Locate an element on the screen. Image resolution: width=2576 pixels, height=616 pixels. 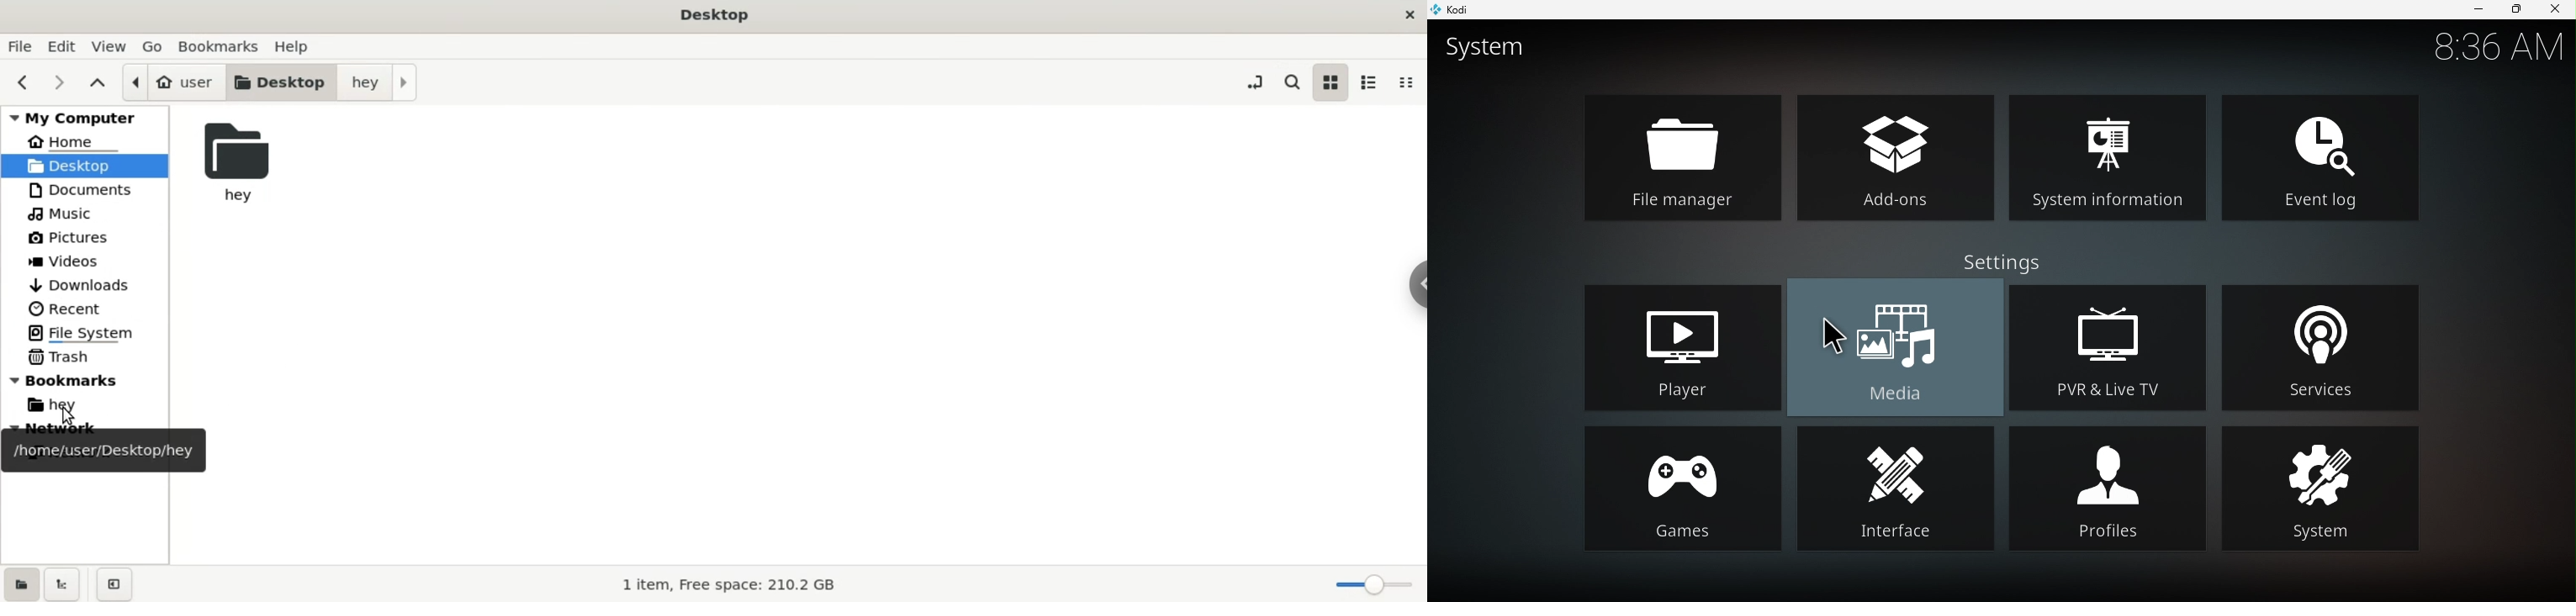
view is located at coordinates (112, 45).